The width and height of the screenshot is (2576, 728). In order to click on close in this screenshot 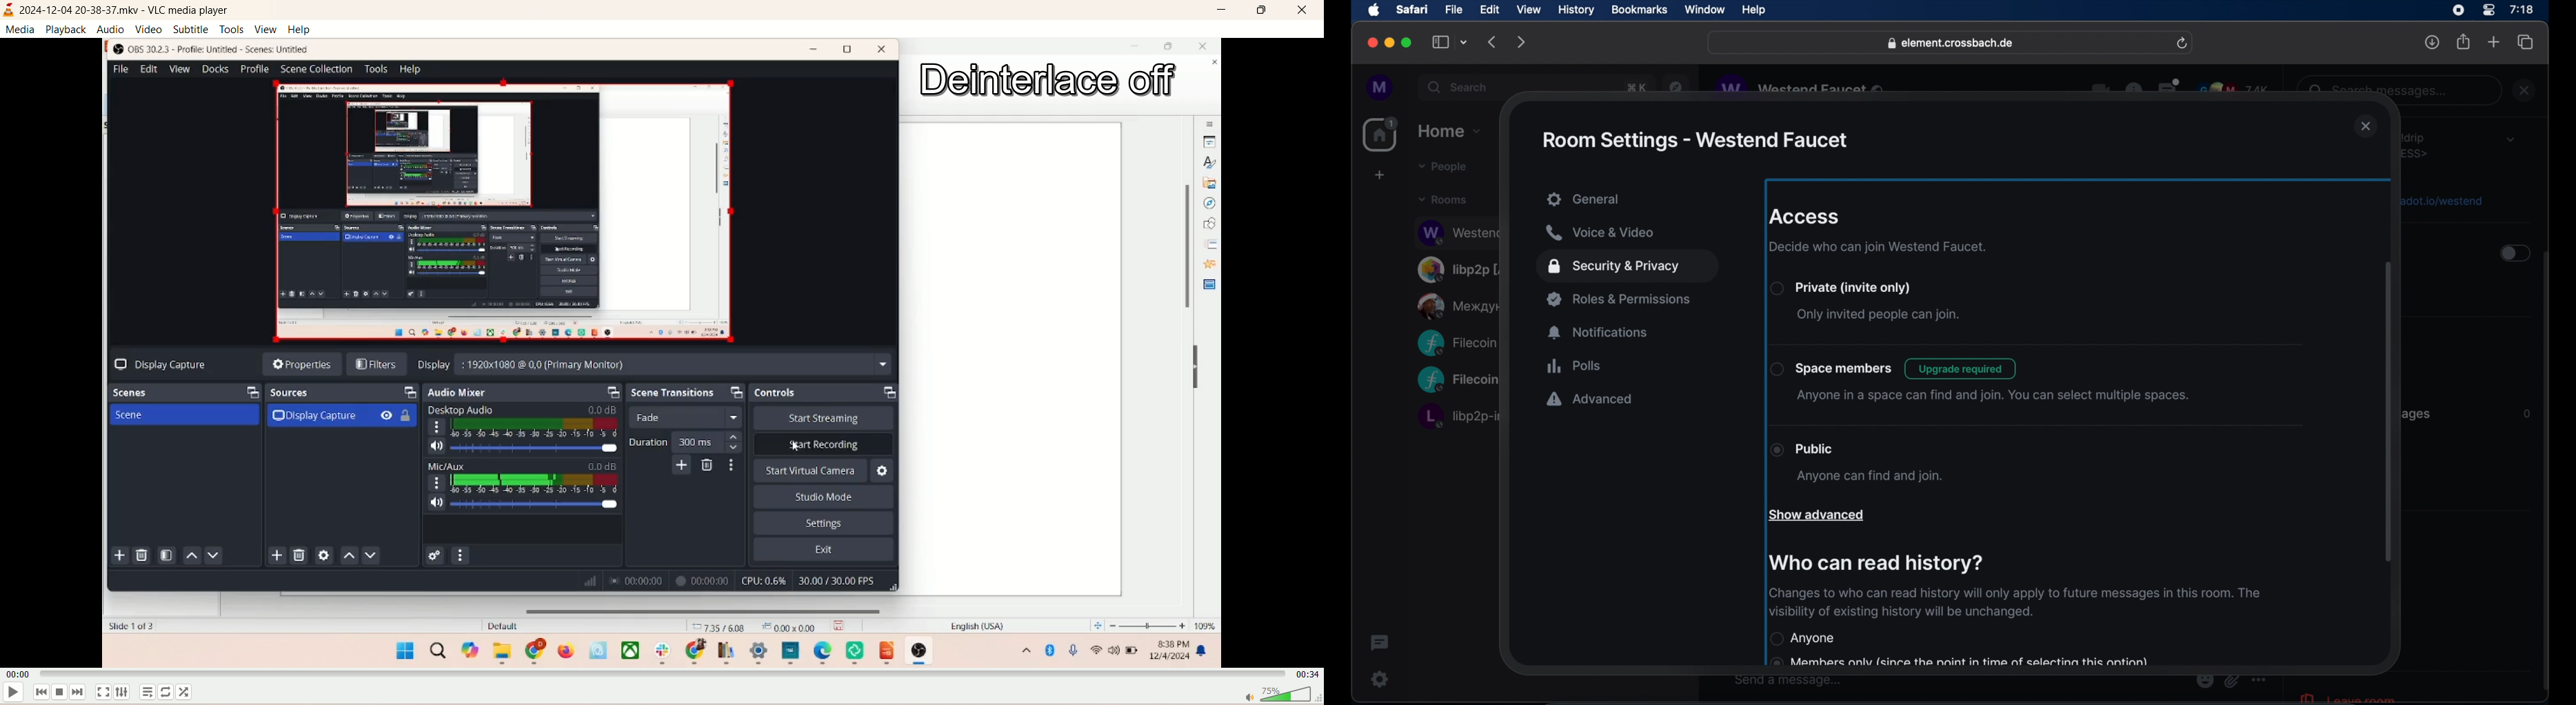, I will do `click(2526, 90)`.